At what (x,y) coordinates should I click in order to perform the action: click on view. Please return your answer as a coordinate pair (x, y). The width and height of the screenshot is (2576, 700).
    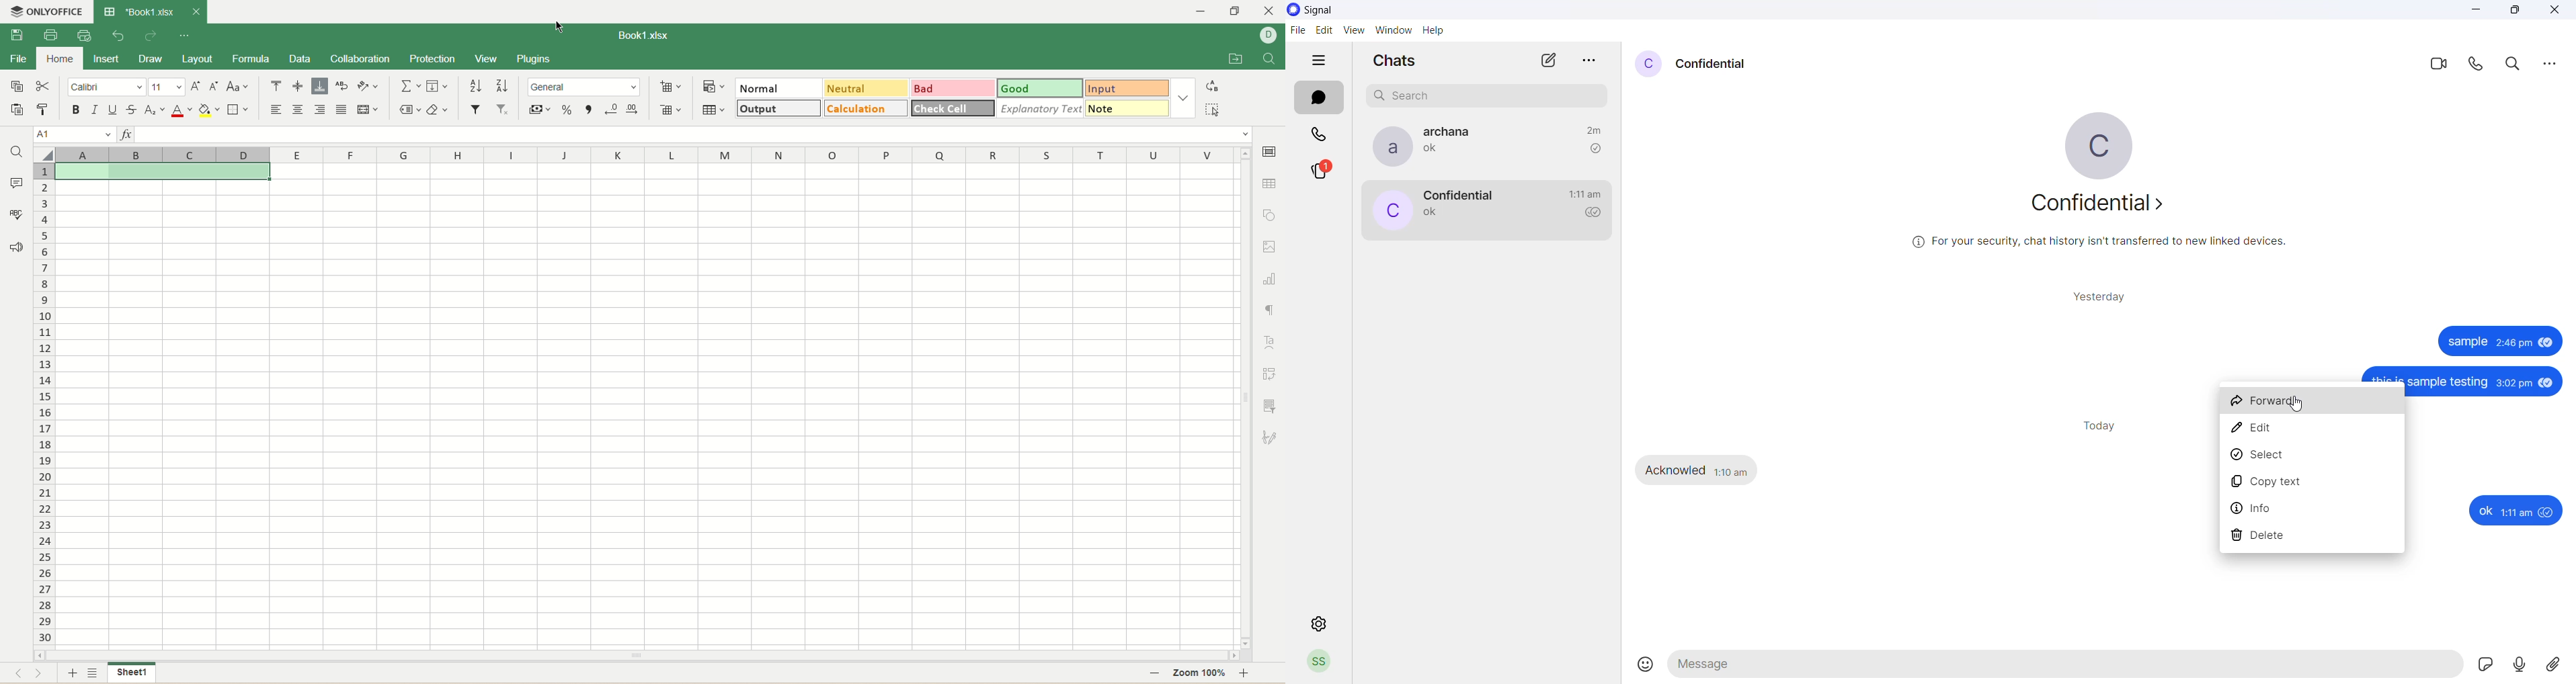
    Looking at the image, I should click on (1355, 31).